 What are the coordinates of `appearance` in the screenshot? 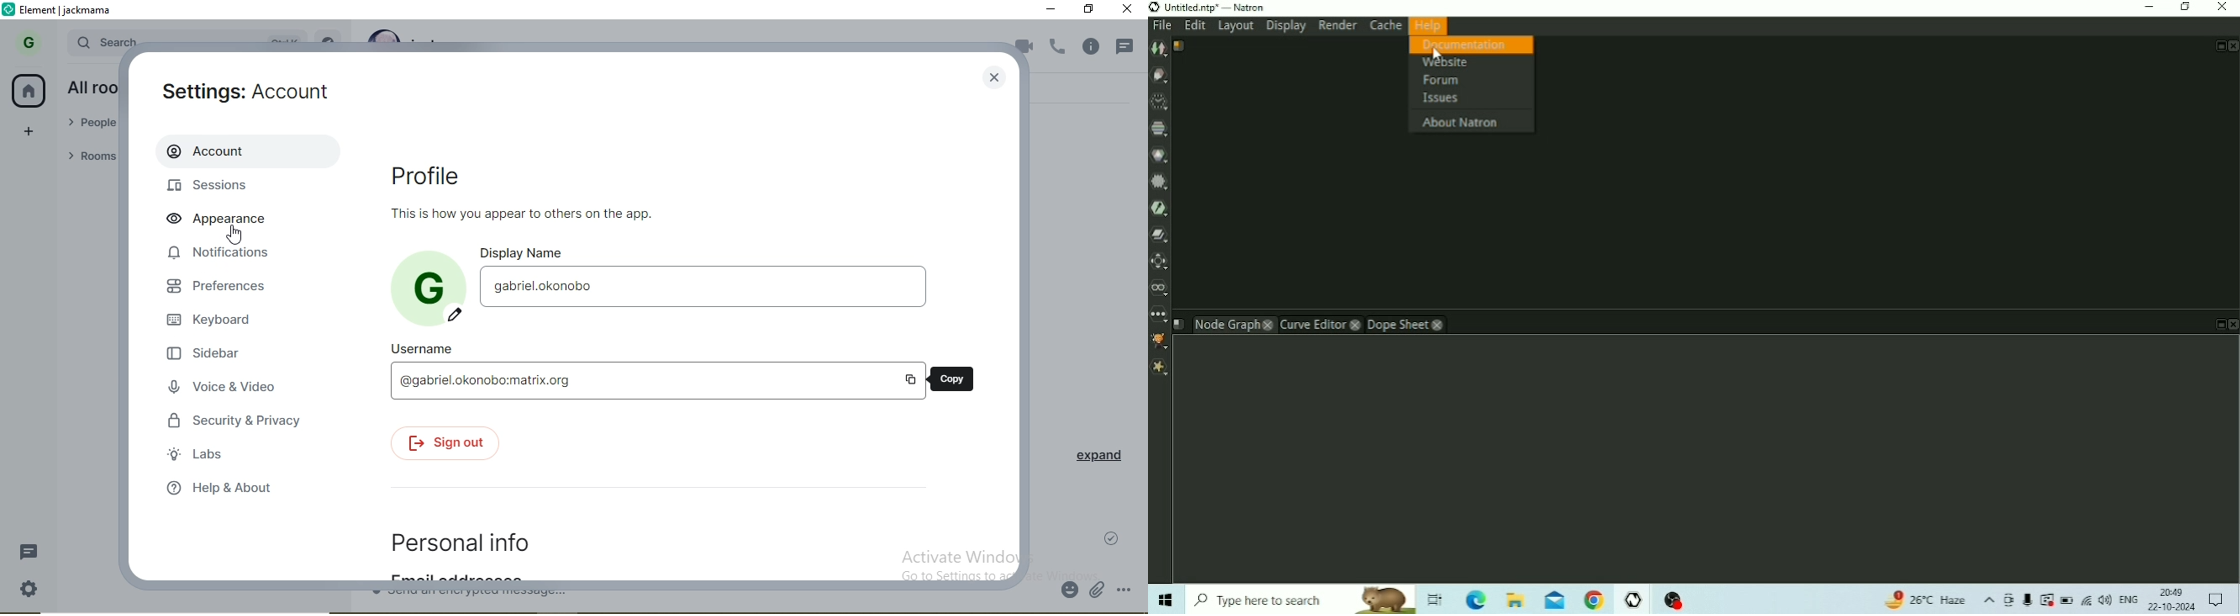 It's located at (212, 217).